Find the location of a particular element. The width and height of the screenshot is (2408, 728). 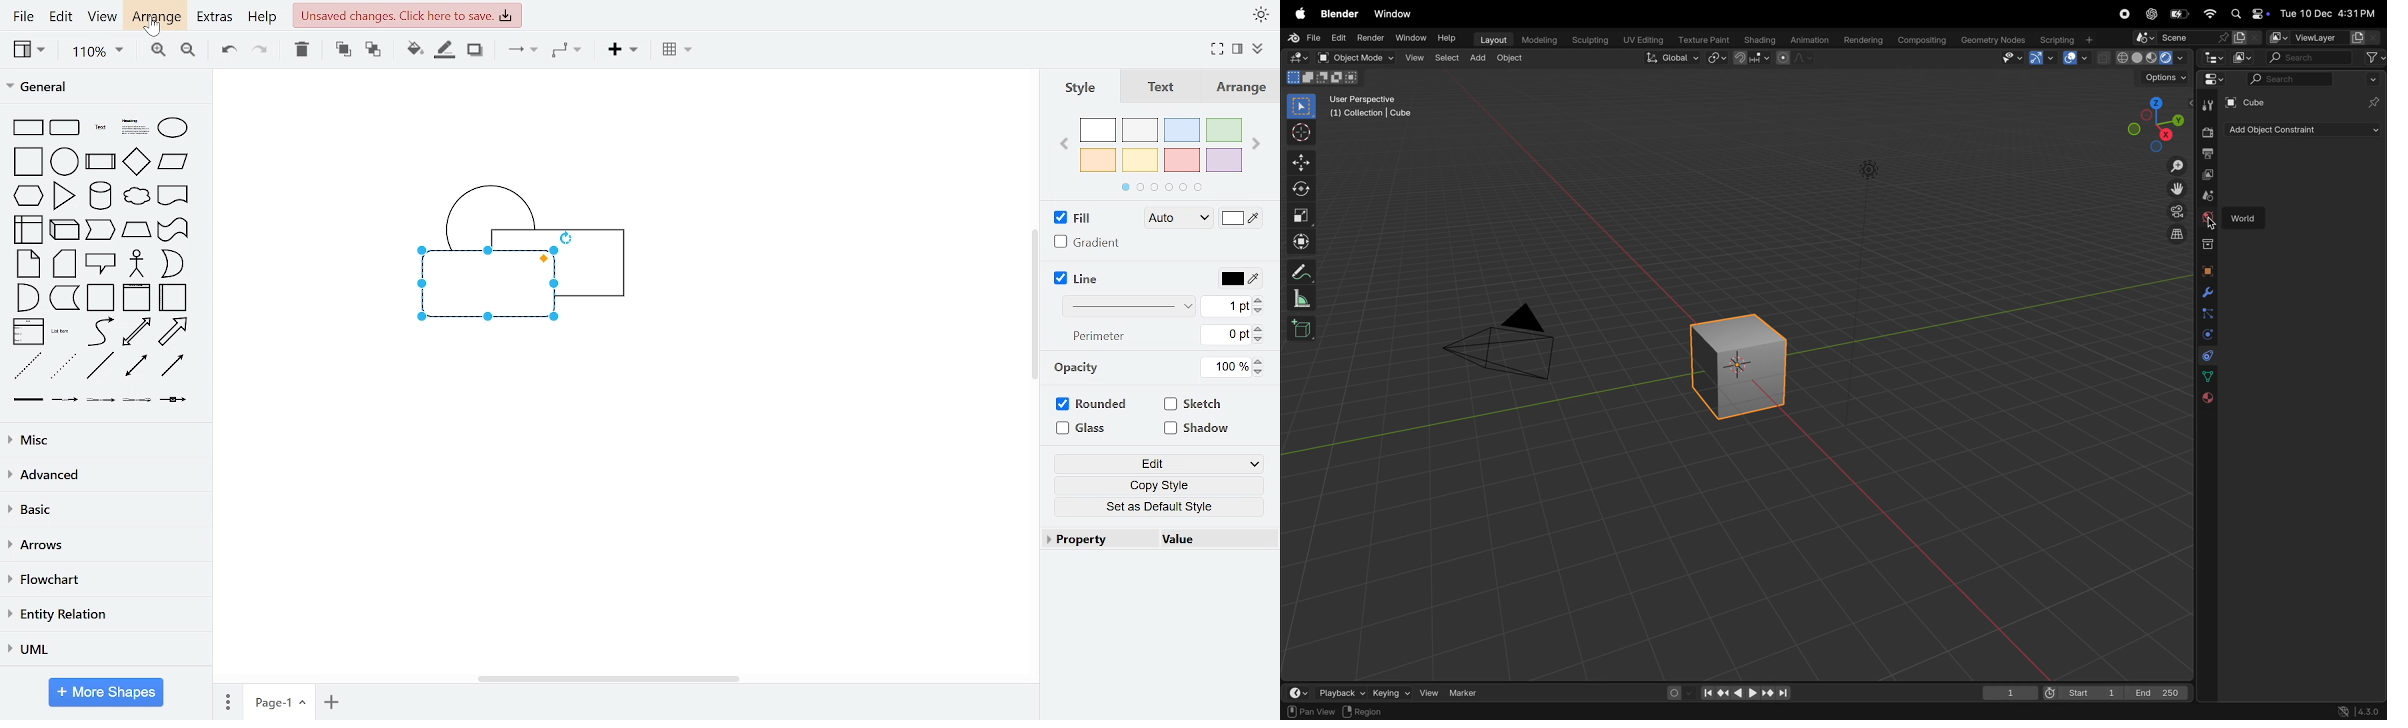

delete is located at coordinates (302, 53).